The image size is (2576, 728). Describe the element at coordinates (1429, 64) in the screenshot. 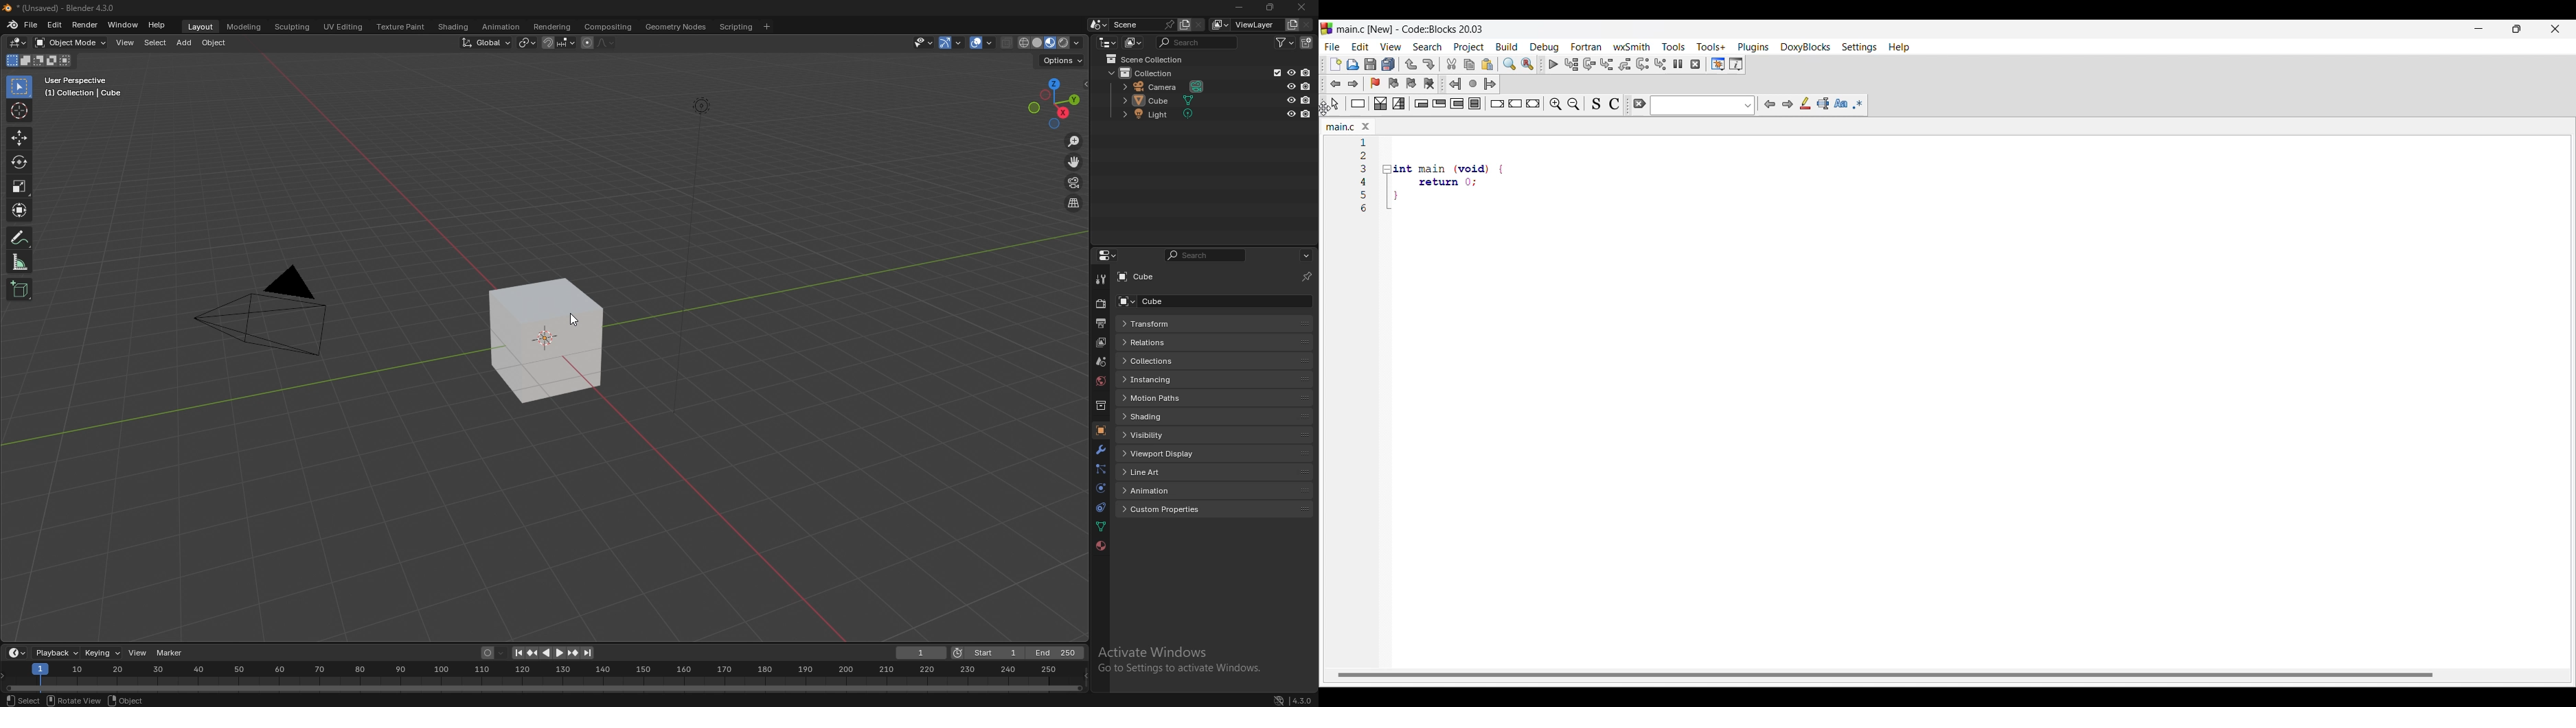

I see `Redo` at that location.